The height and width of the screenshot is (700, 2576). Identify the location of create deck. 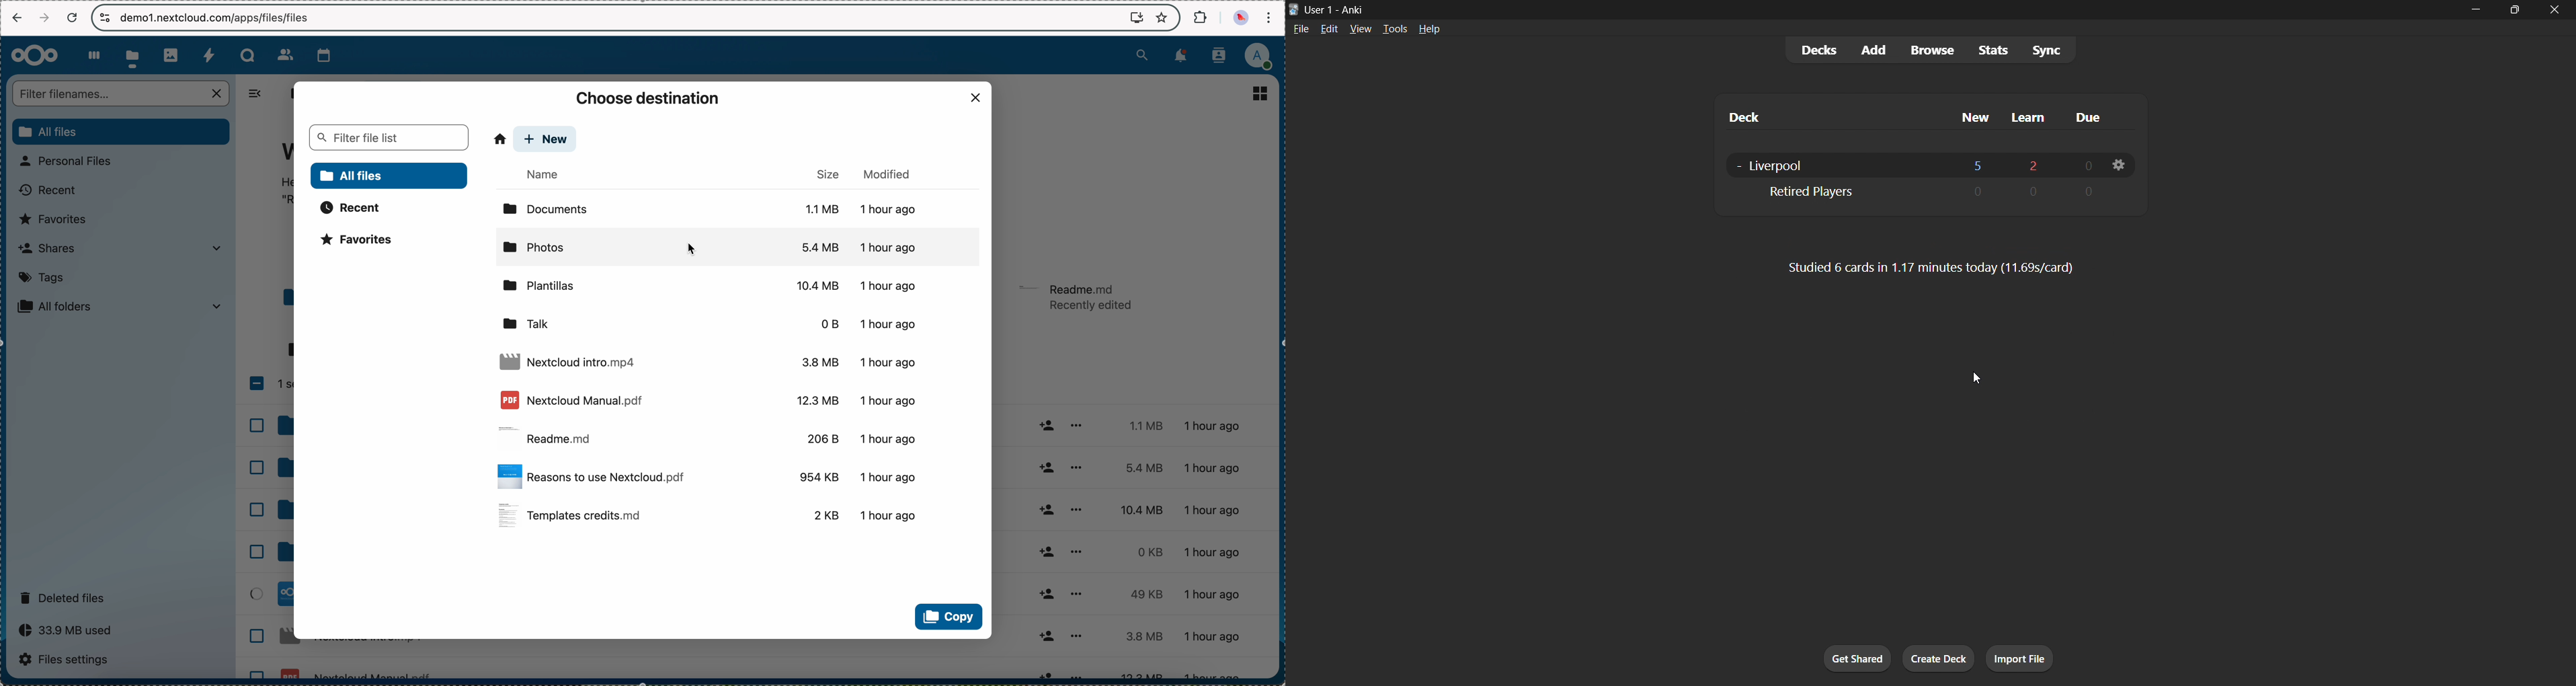
(1939, 656).